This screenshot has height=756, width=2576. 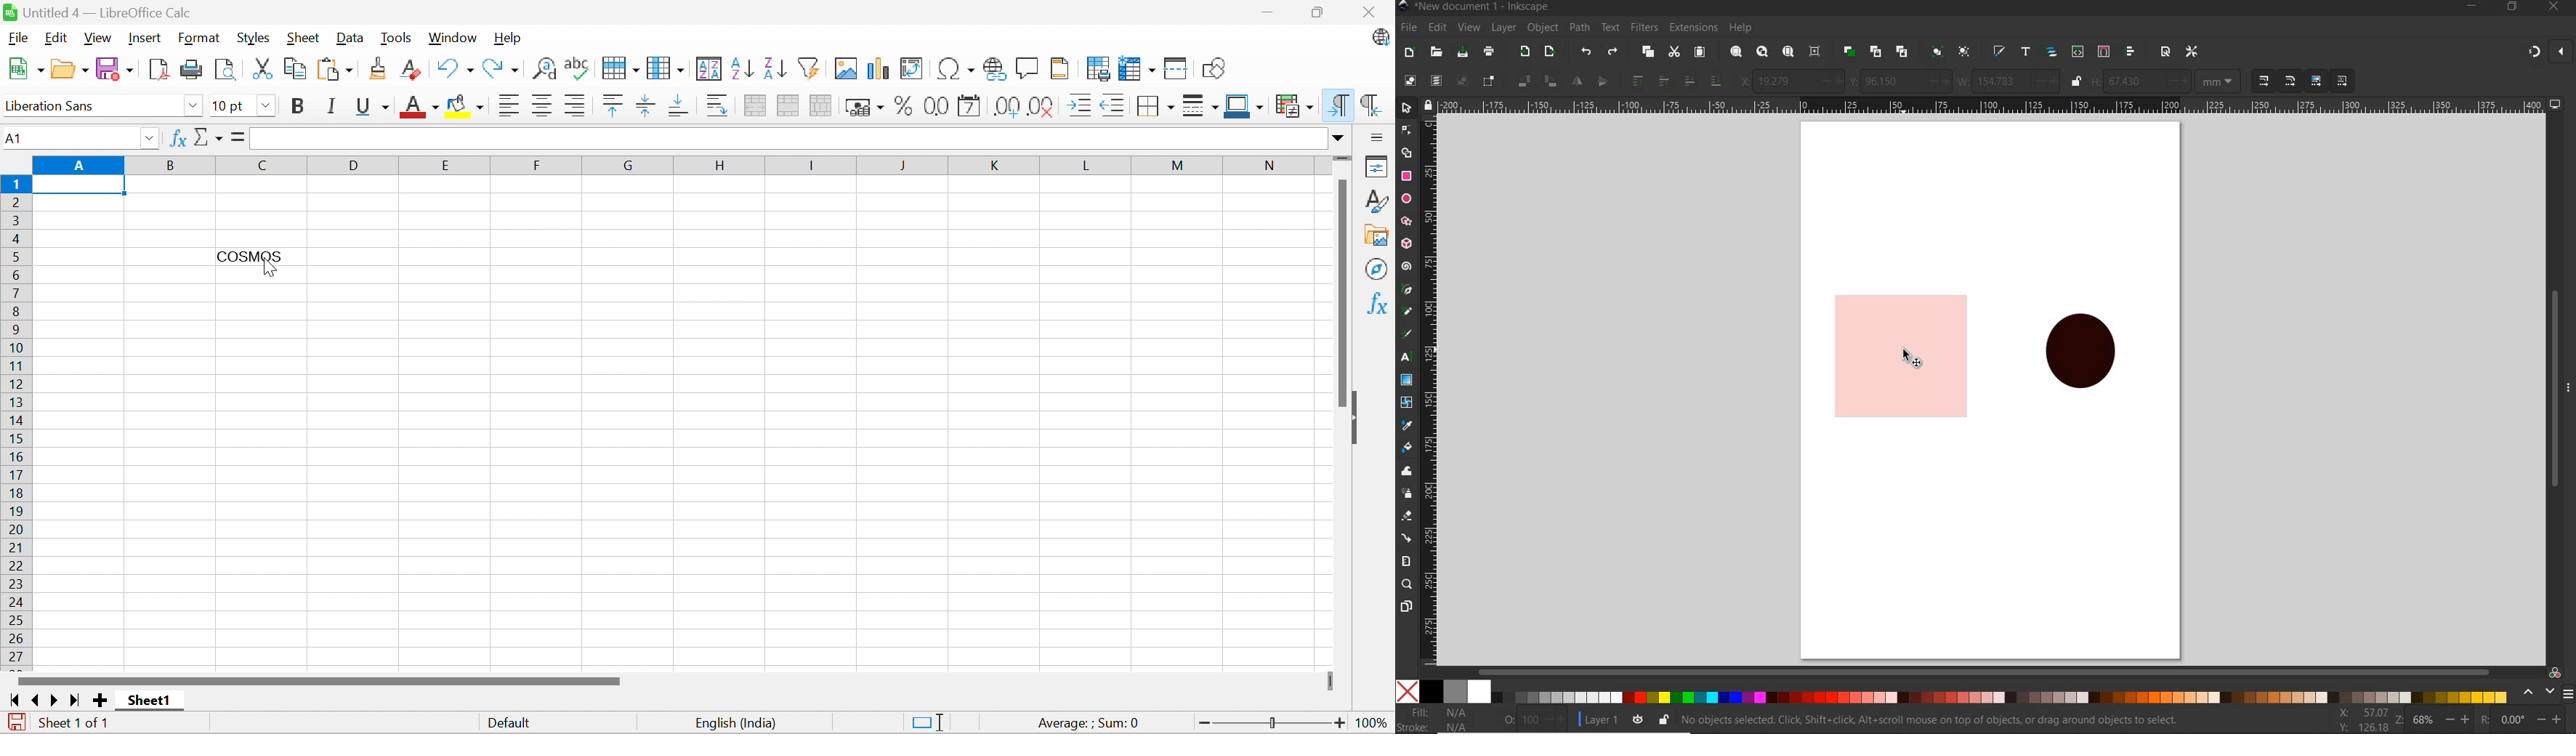 What do you see at coordinates (303, 39) in the screenshot?
I see `Sheet` at bounding box center [303, 39].